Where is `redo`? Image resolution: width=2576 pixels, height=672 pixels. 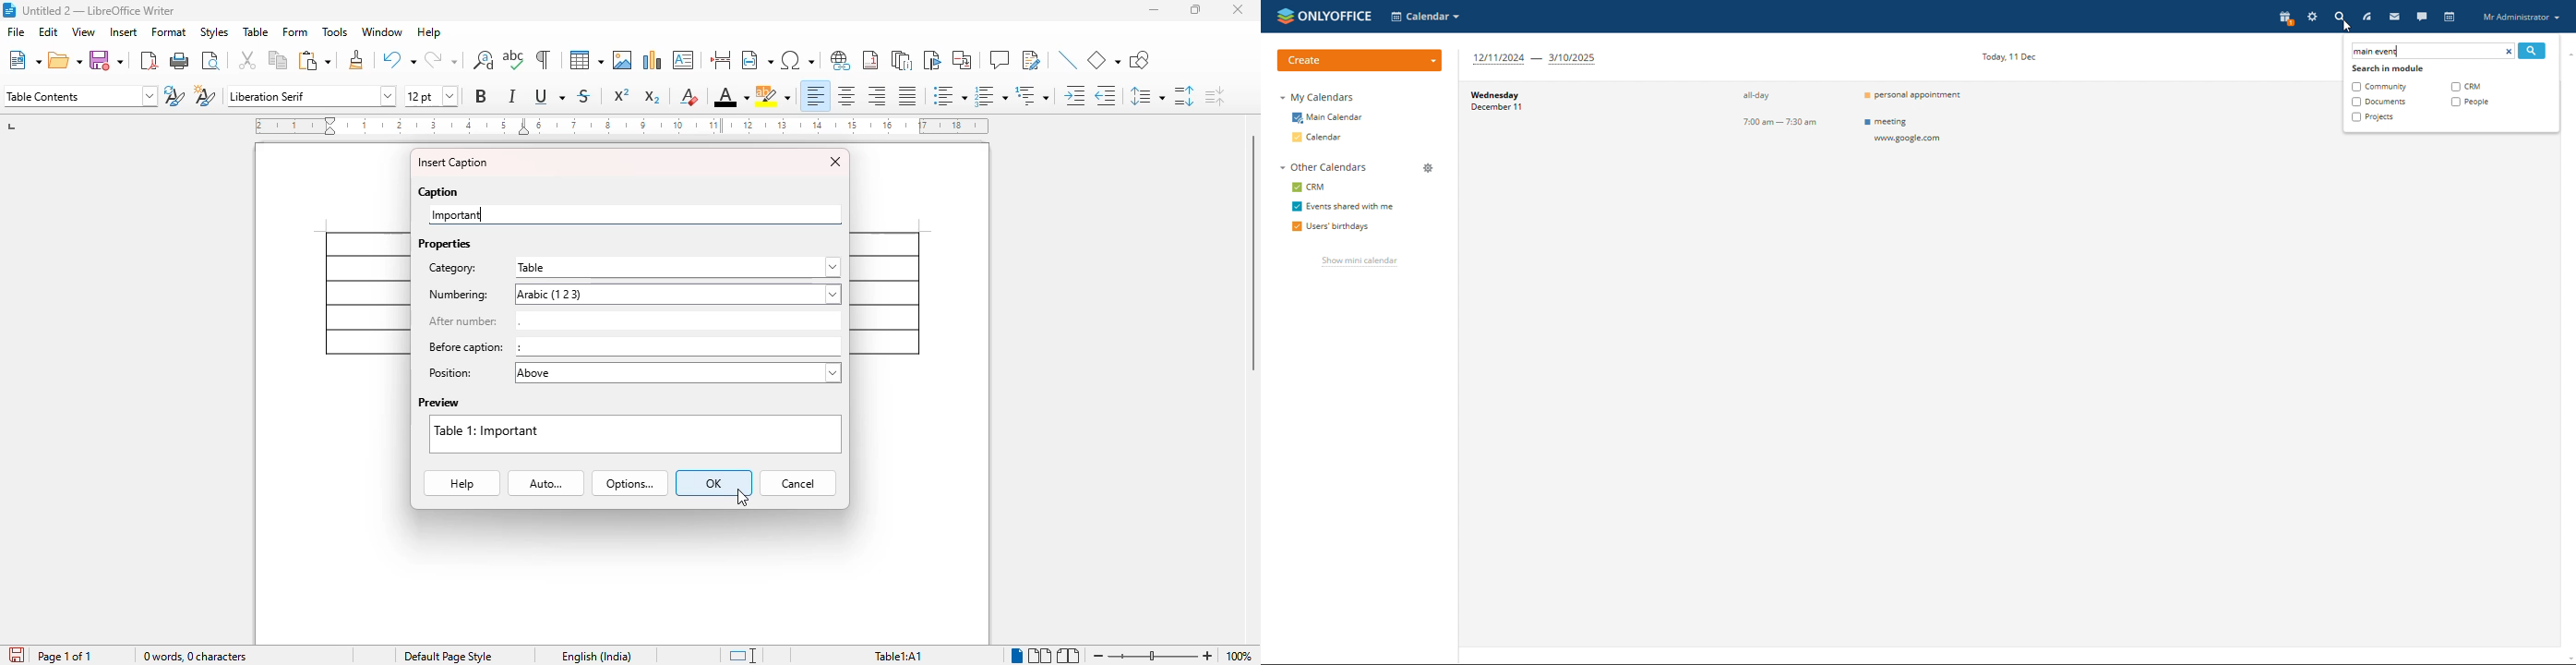
redo is located at coordinates (440, 59).